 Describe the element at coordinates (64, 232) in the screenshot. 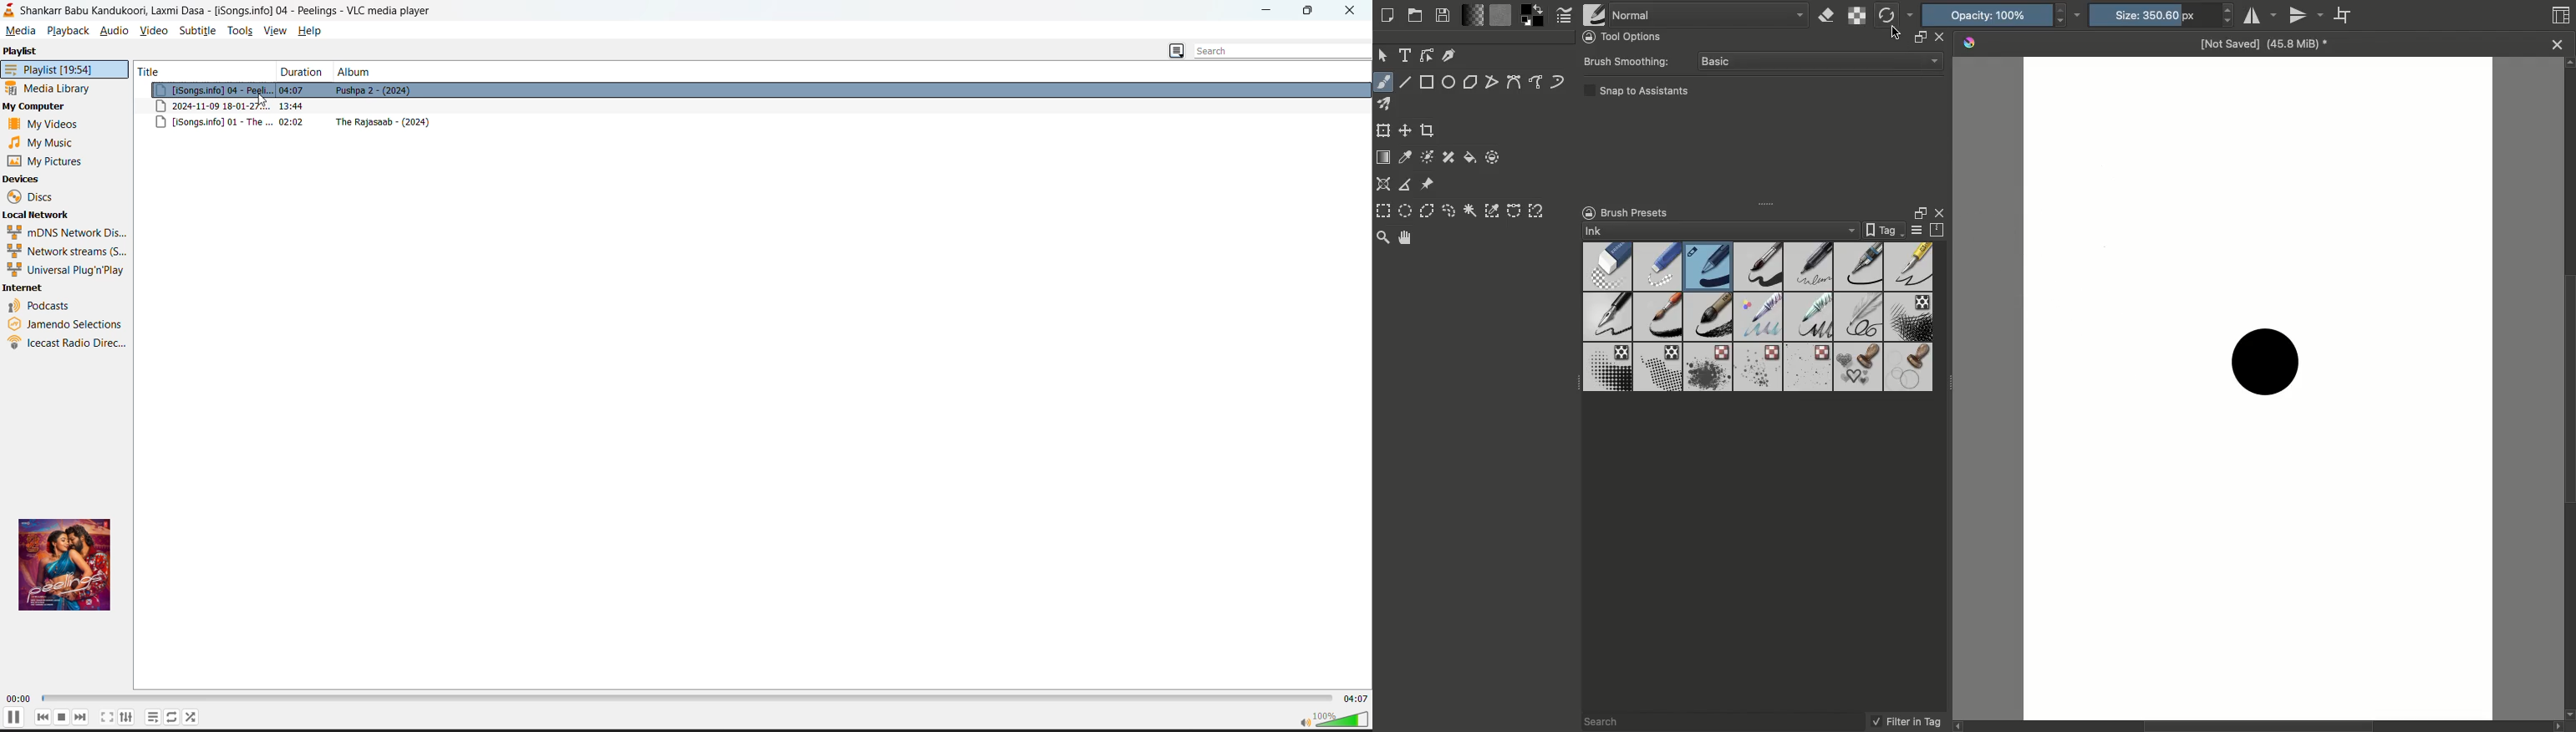

I see `dns network` at that location.